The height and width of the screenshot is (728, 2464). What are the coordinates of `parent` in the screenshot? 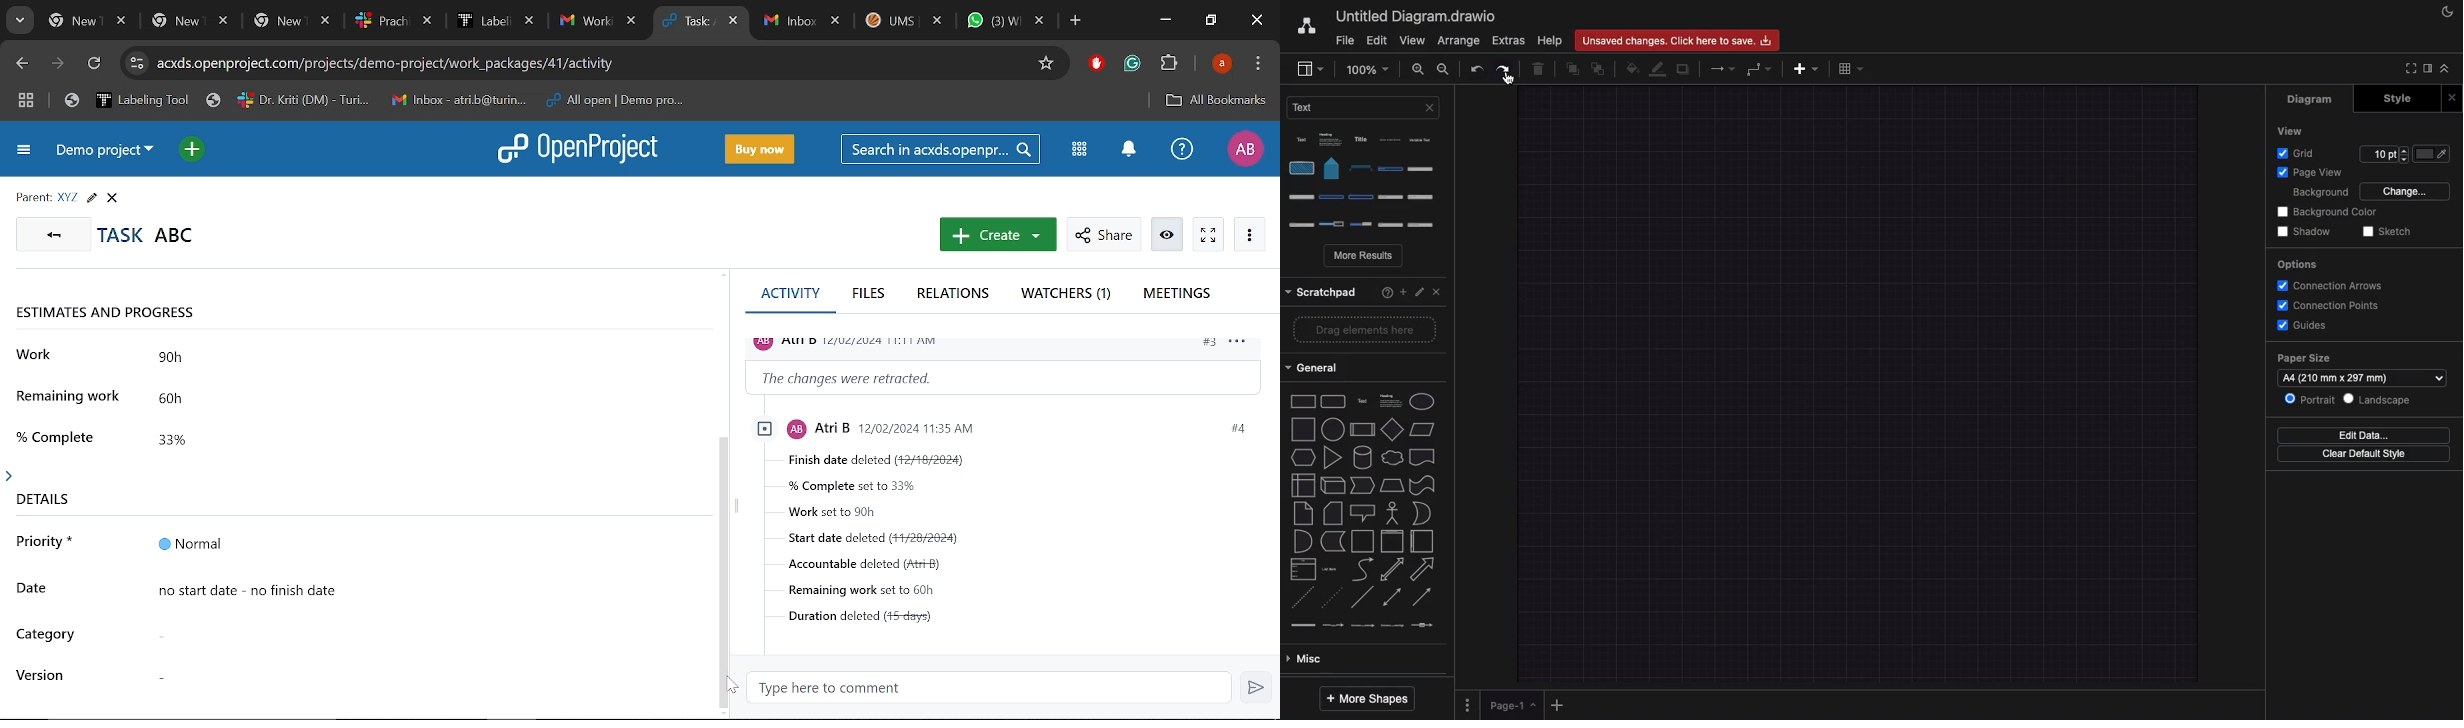 It's located at (33, 198).